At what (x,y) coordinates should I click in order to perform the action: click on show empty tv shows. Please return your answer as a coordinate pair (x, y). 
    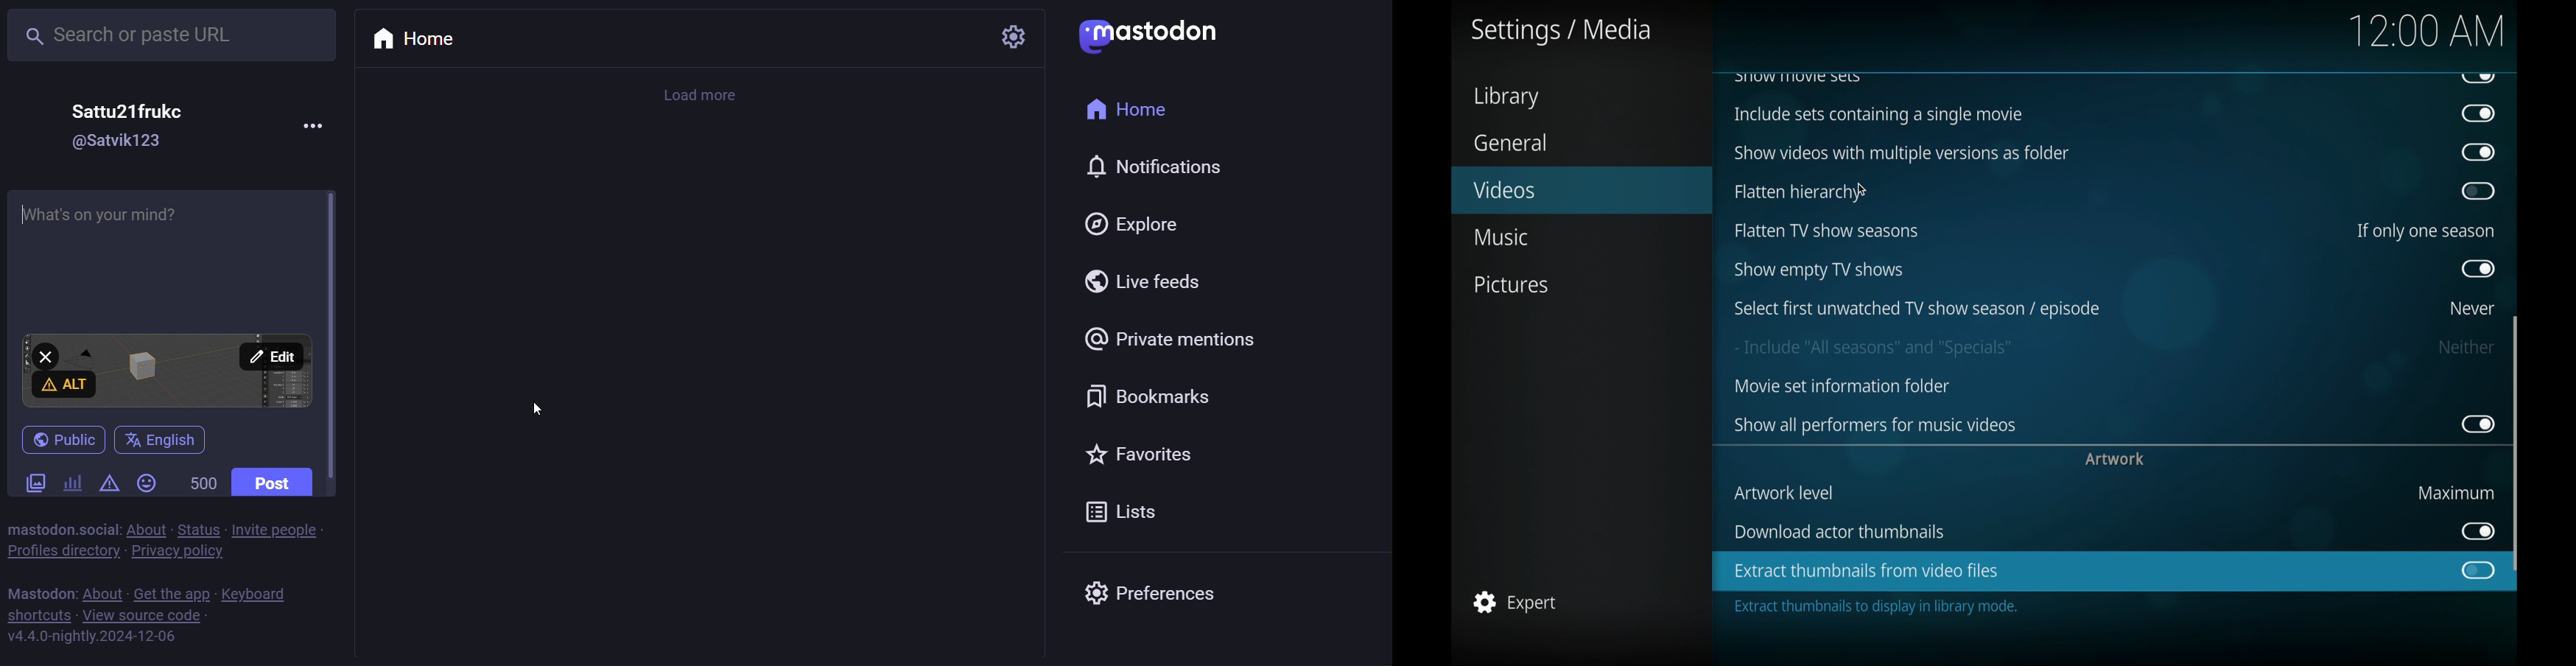
    Looking at the image, I should click on (1820, 271).